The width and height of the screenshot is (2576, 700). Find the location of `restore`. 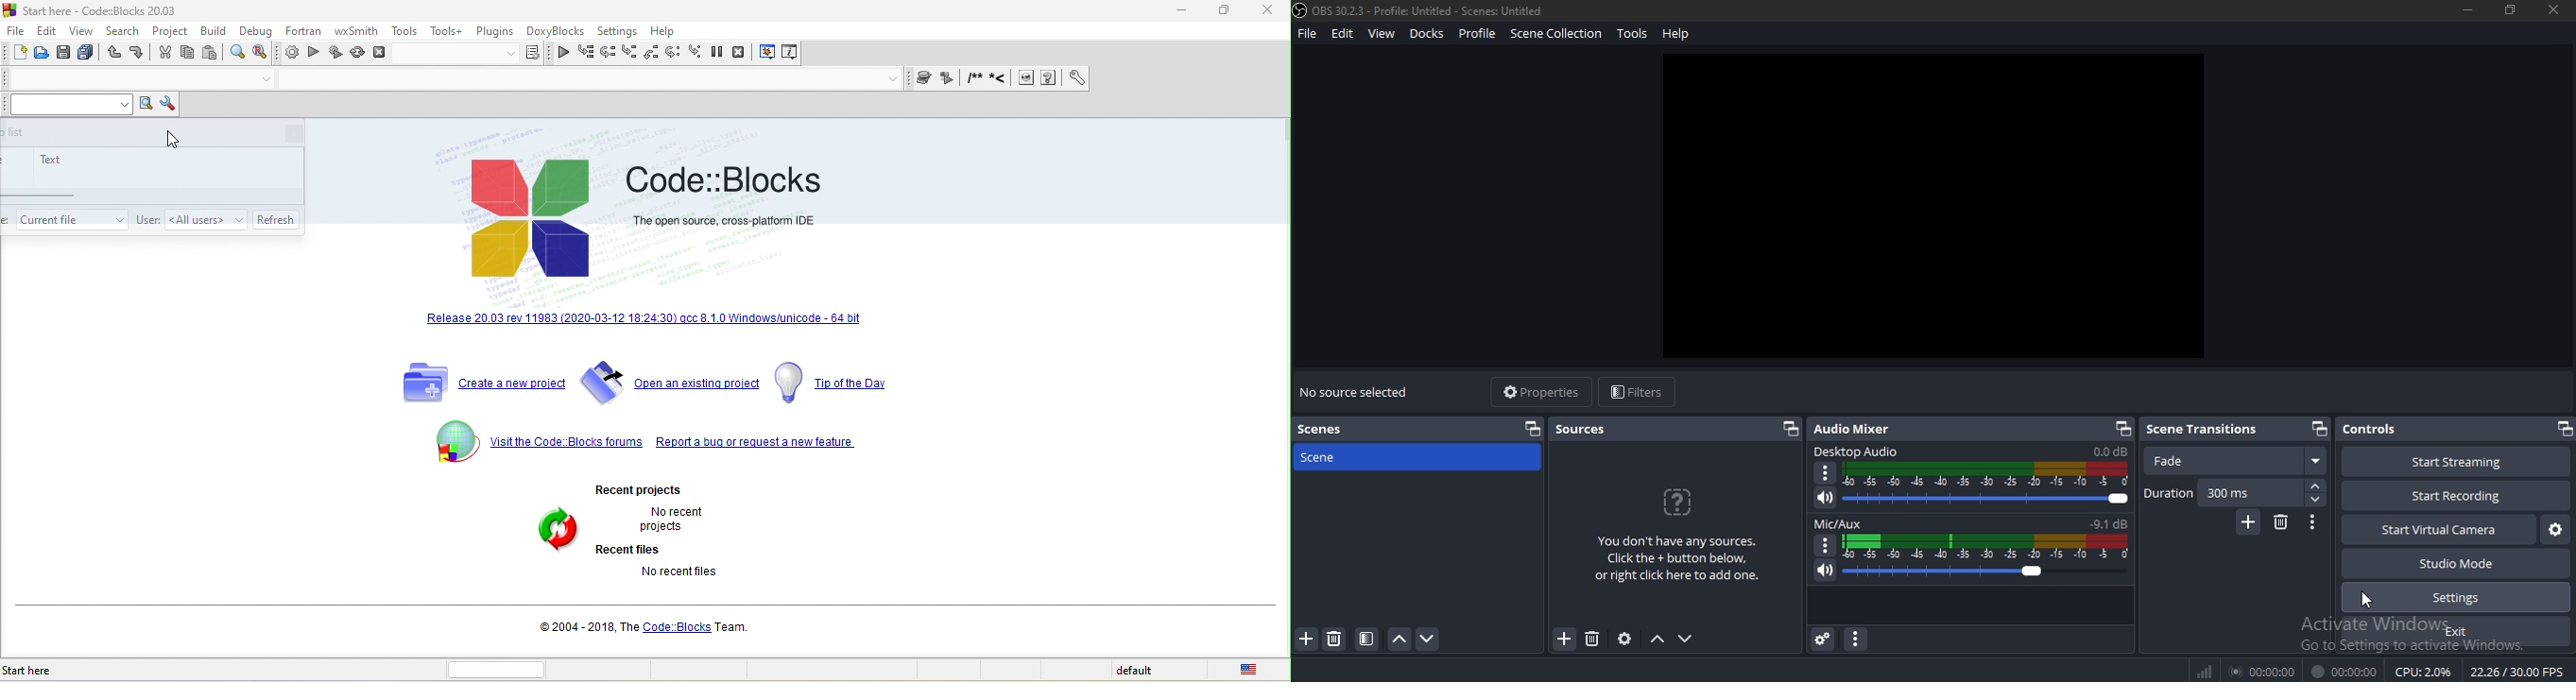

restore is located at coordinates (2124, 429).